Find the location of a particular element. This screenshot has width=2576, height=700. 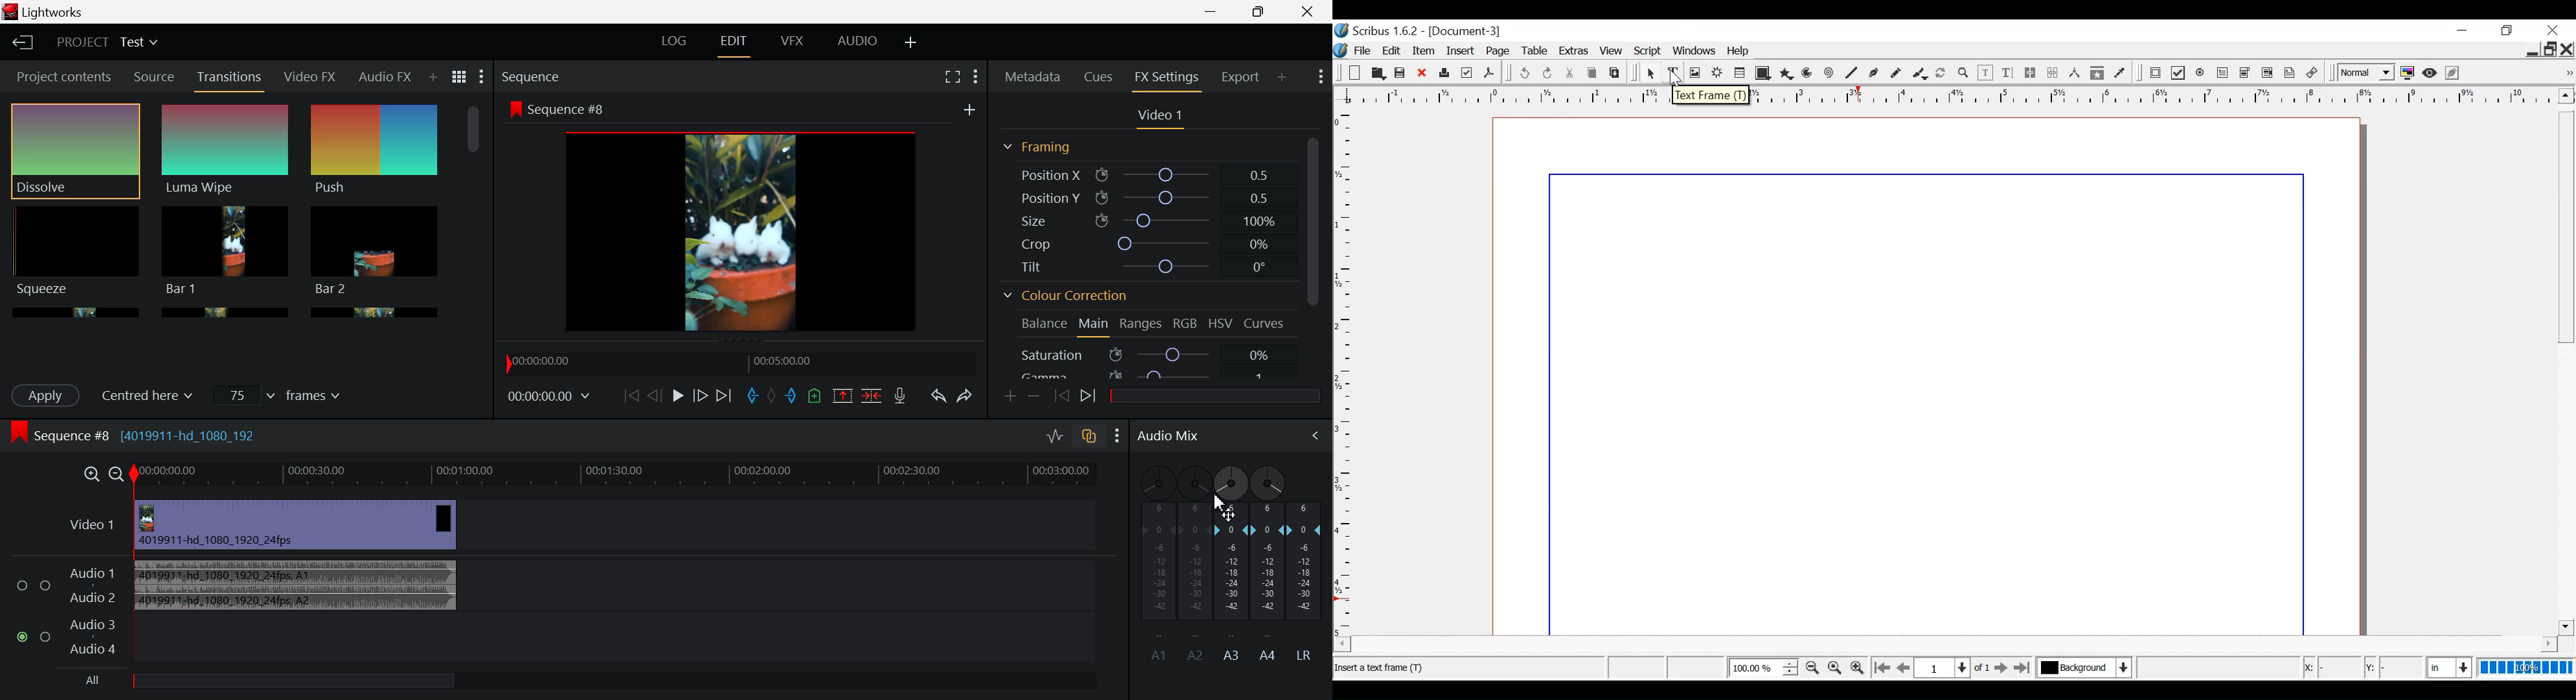

Preview mode is located at coordinates (2431, 73).